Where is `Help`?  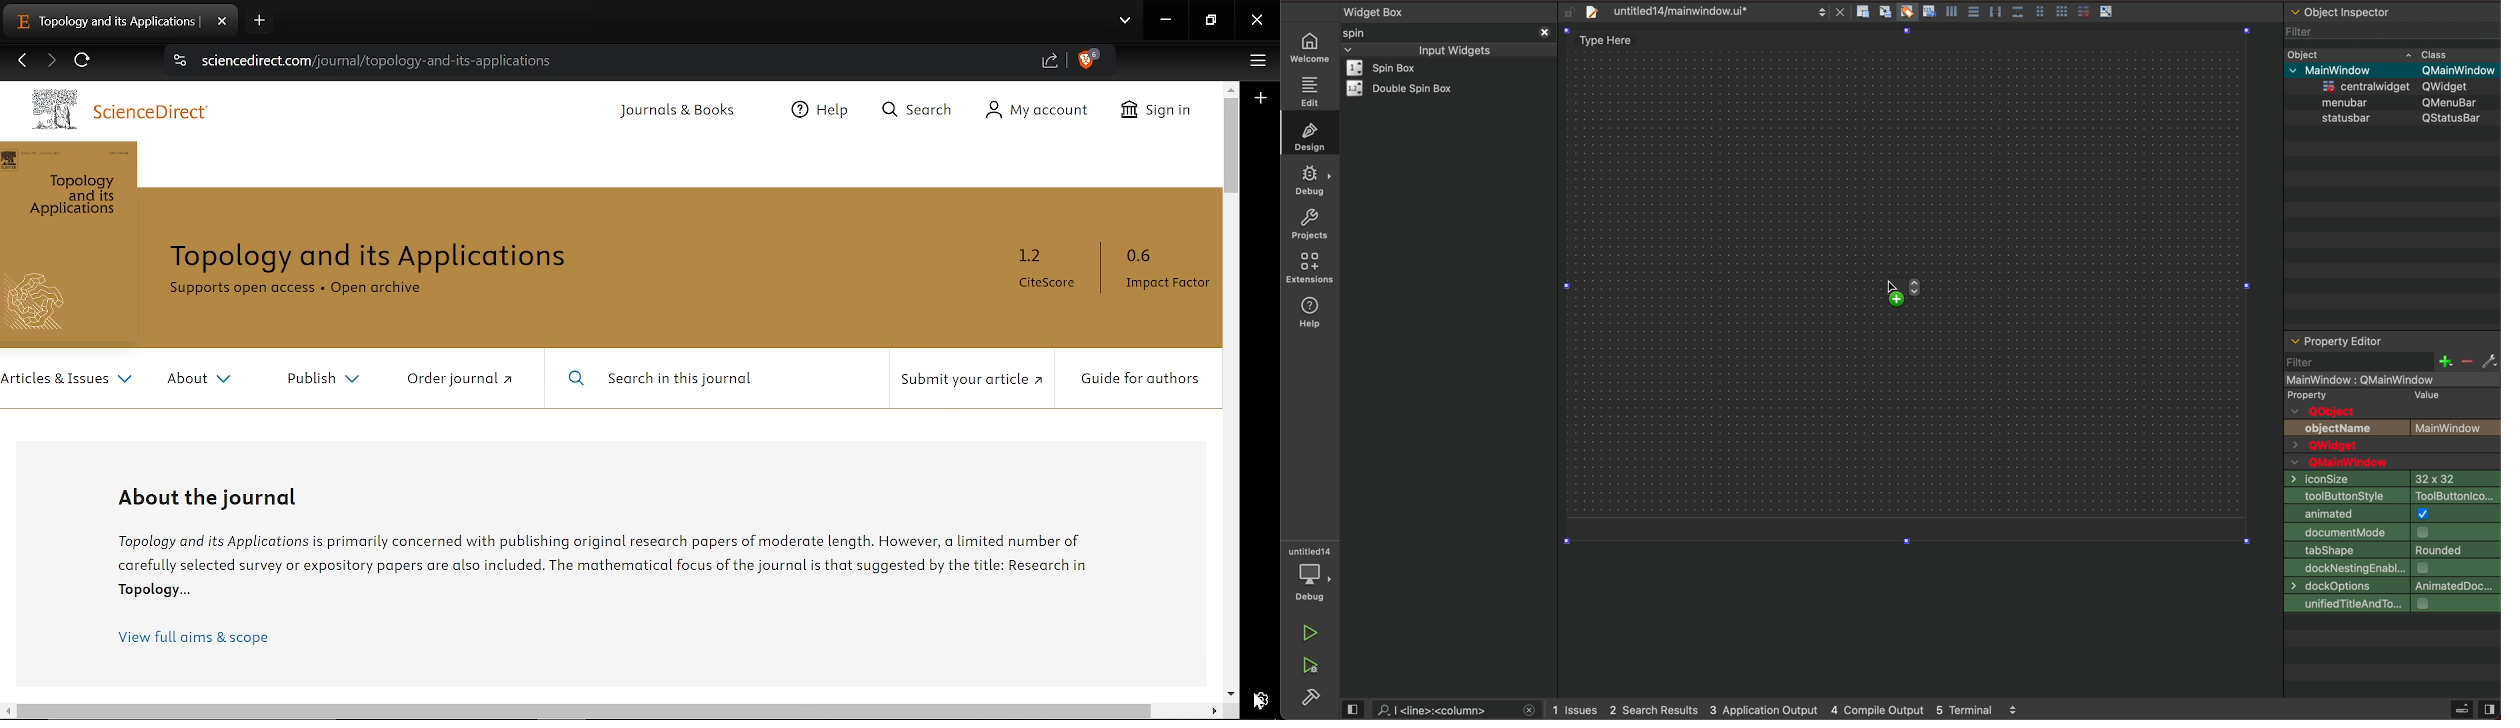
Help is located at coordinates (817, 111).